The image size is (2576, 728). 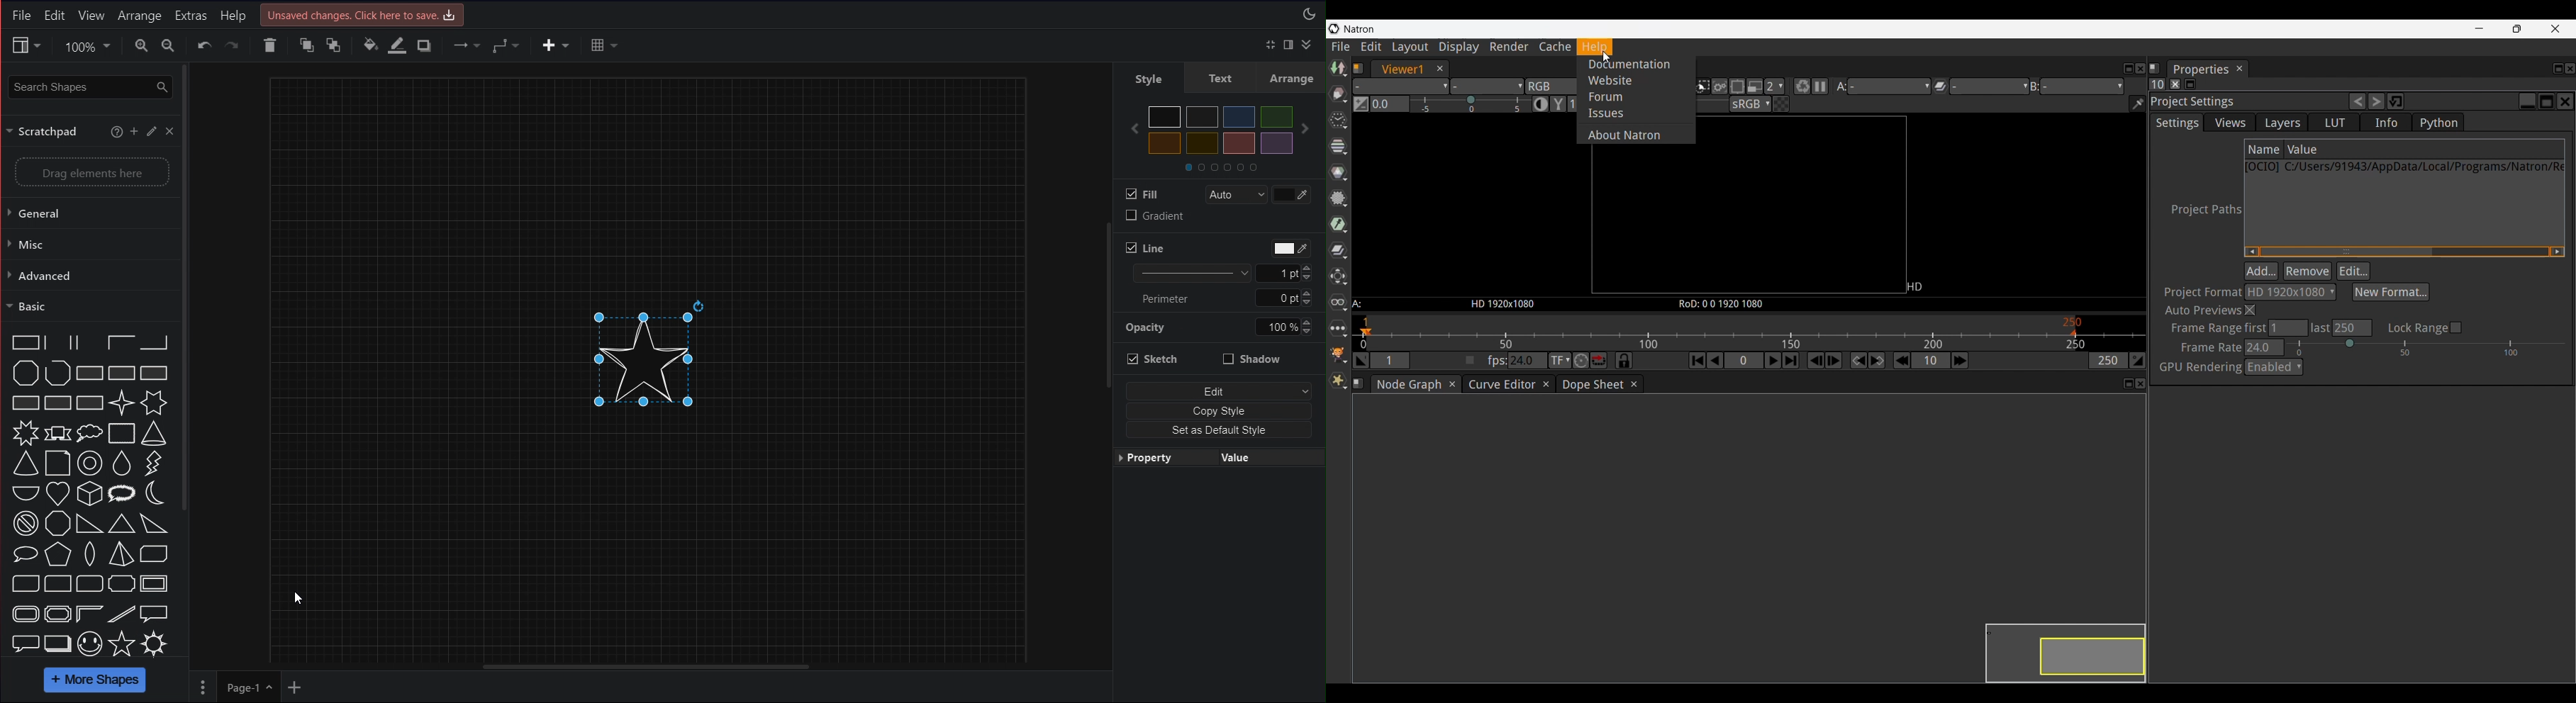 What do you see at coordinates (121, 342) in the screenshot?
I see `partial rectangle` at bounding box center [121, 342].